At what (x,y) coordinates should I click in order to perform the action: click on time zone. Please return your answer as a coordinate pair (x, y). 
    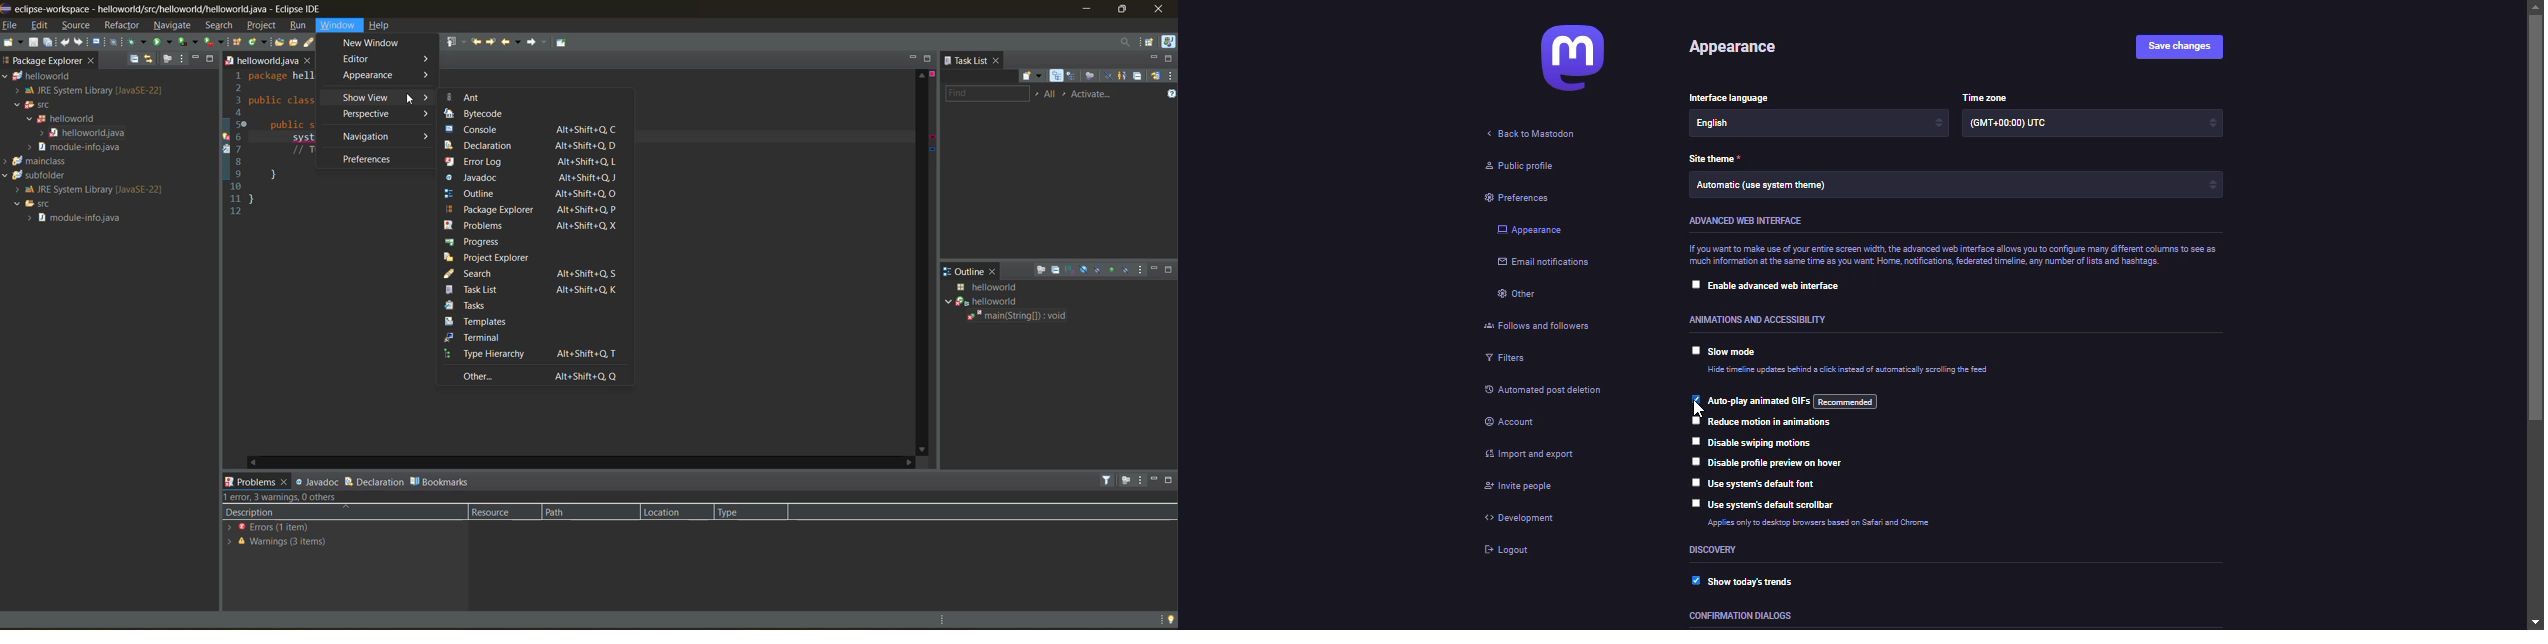
    Looking at the image, I should click on (1986, 97).